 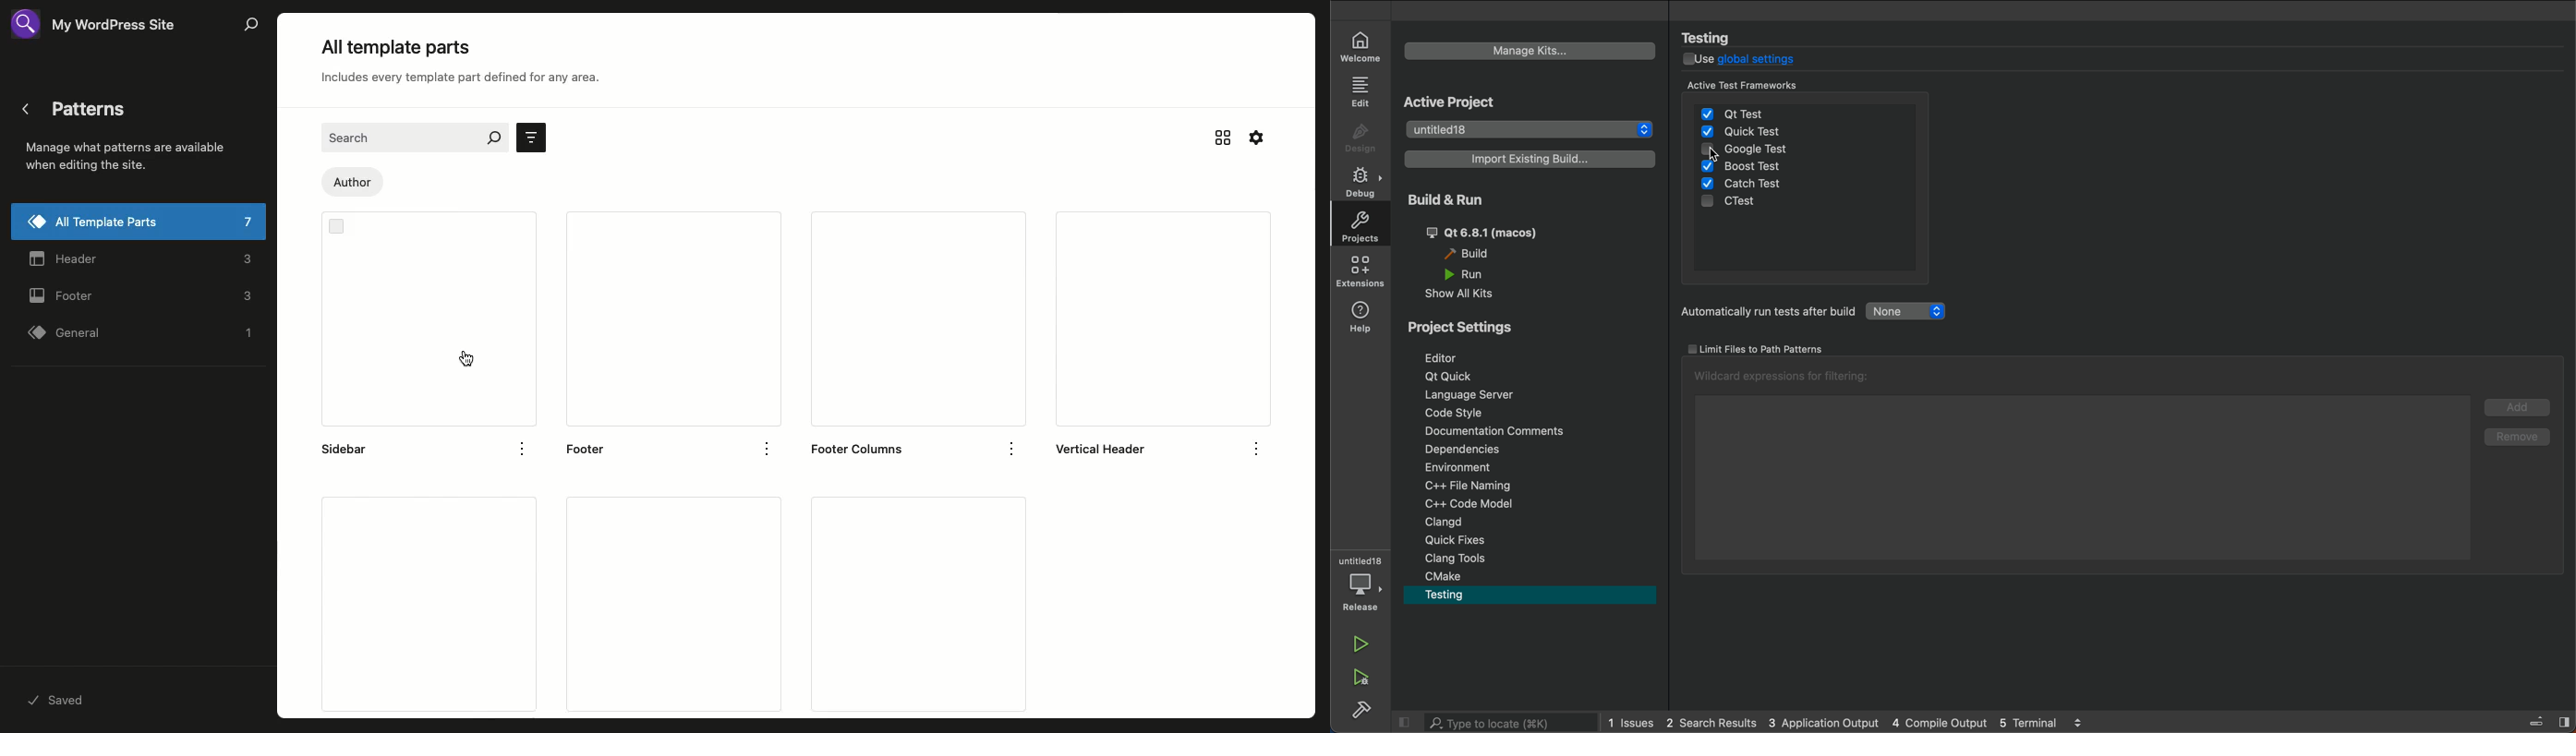 I want to click on Patterns, so click(x=127, y=156).